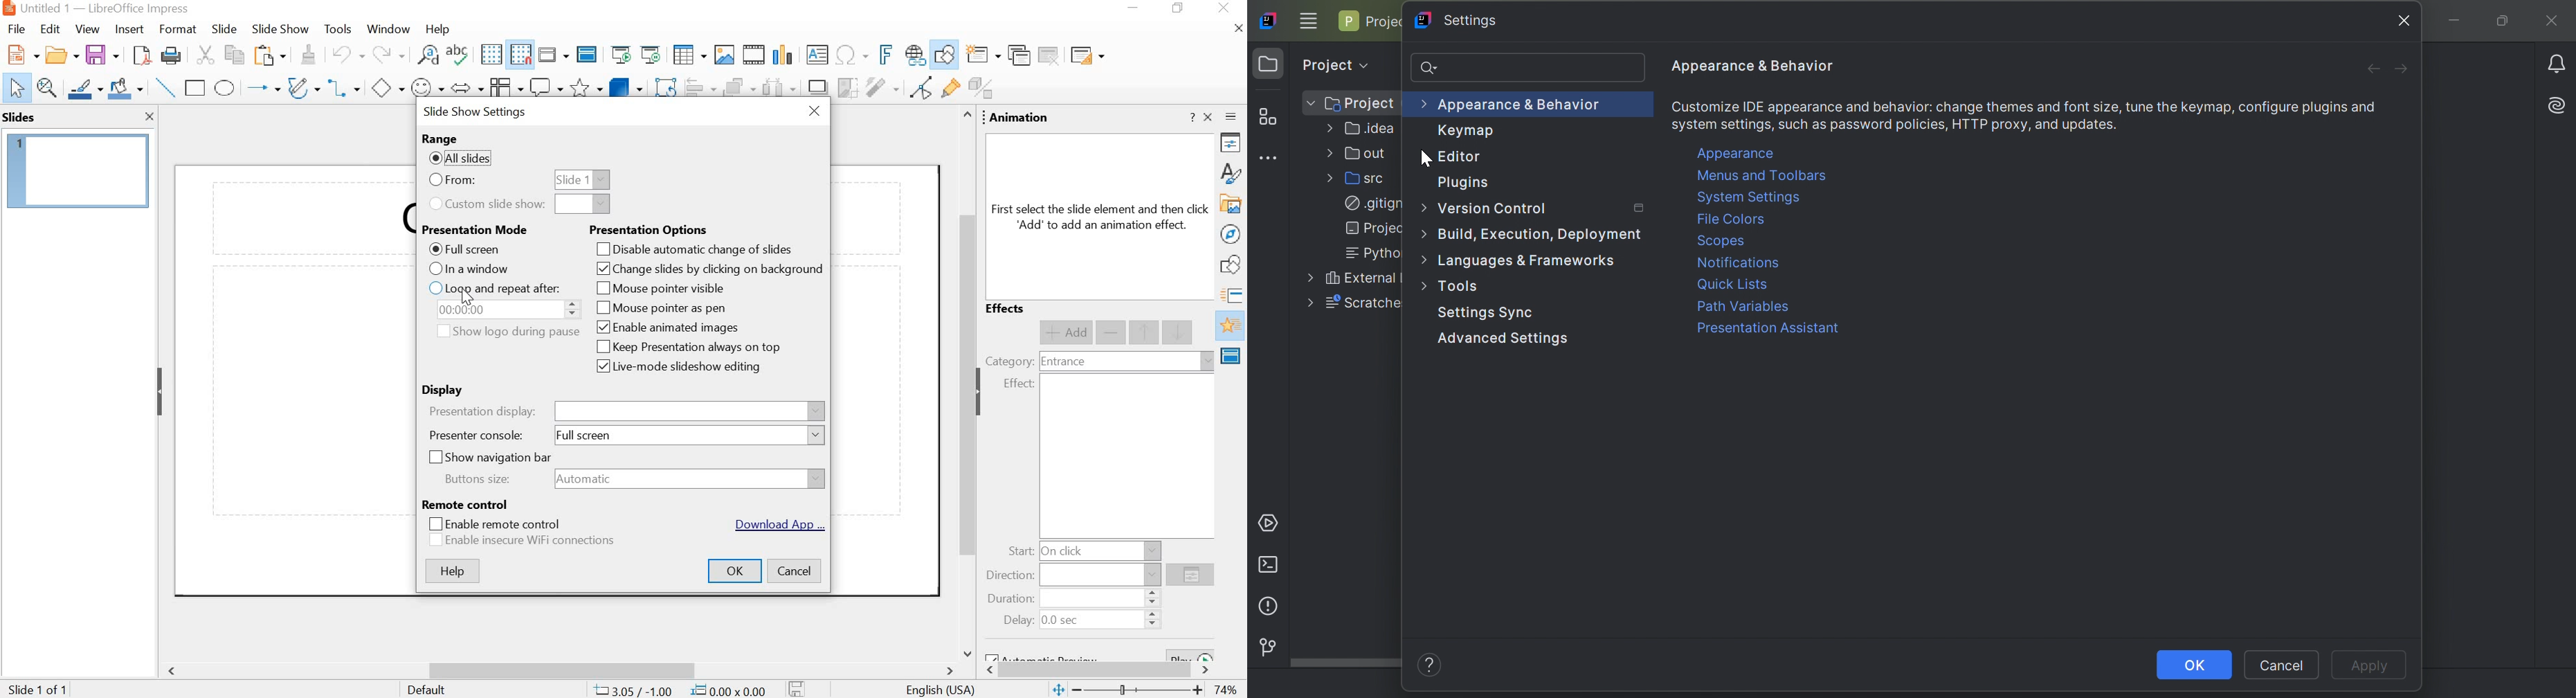  What do you see at coordinates (657, 288) in the screenshot?
I see `mouse pointer visible` at bounding box center [657, 288].